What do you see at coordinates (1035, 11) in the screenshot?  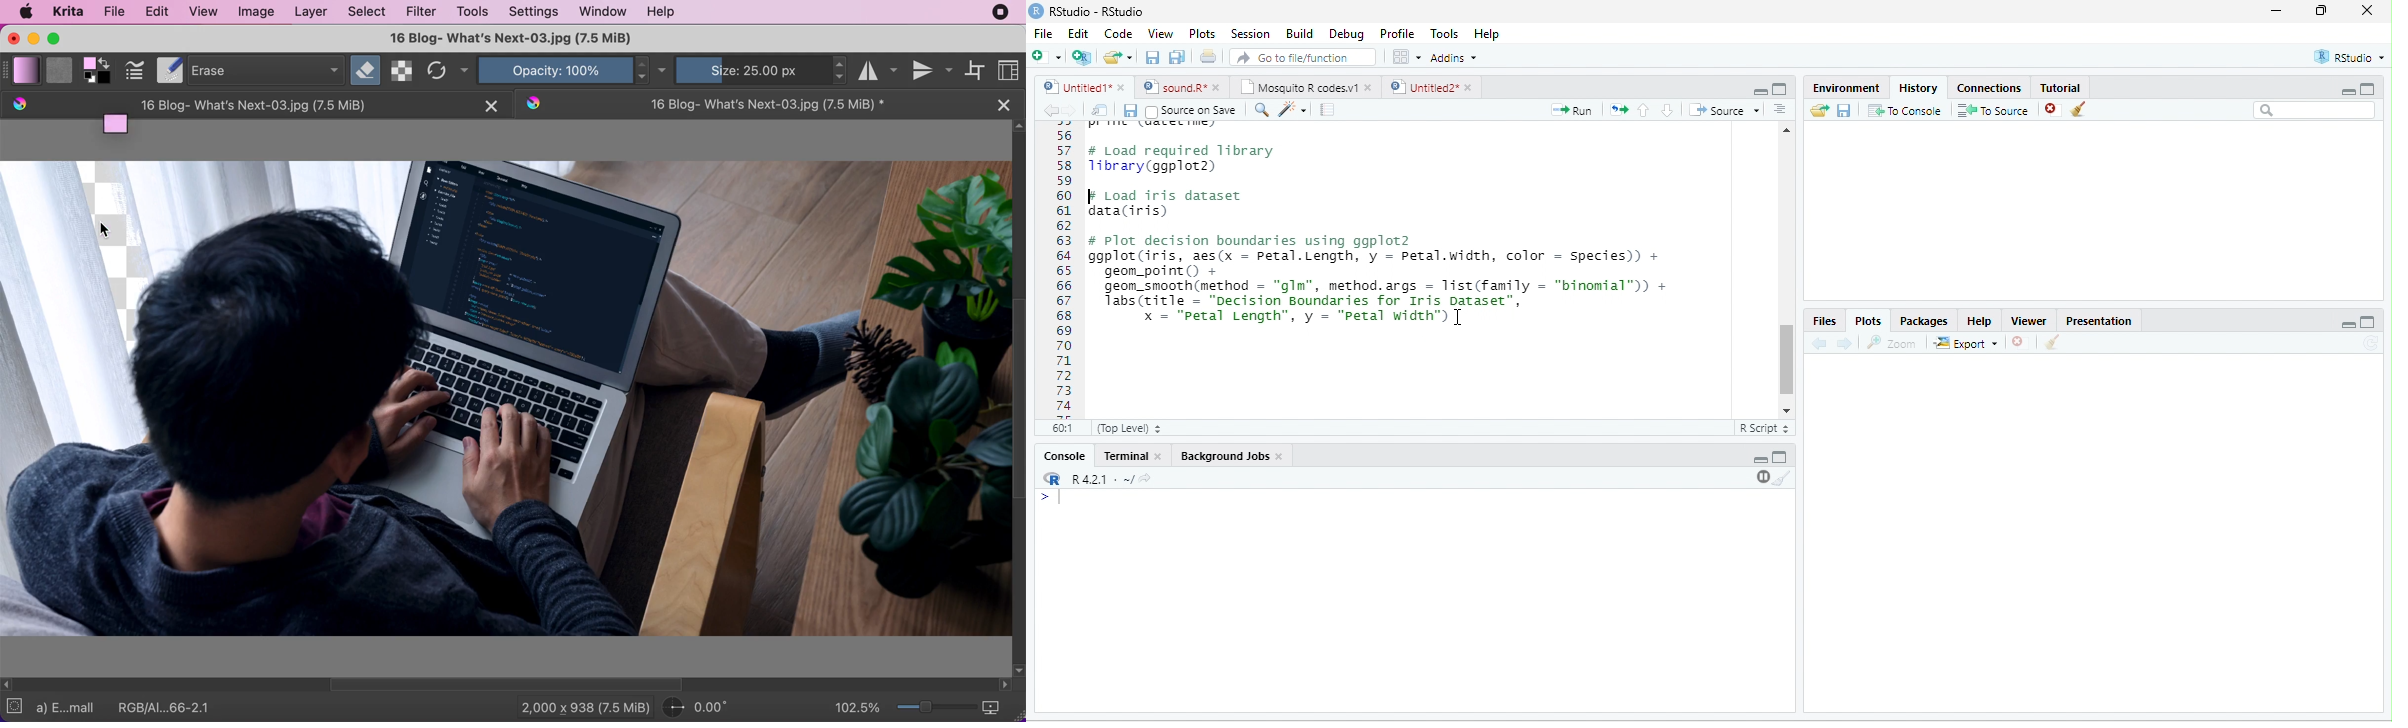 I see `logo` at bounding box center [1035, 11].